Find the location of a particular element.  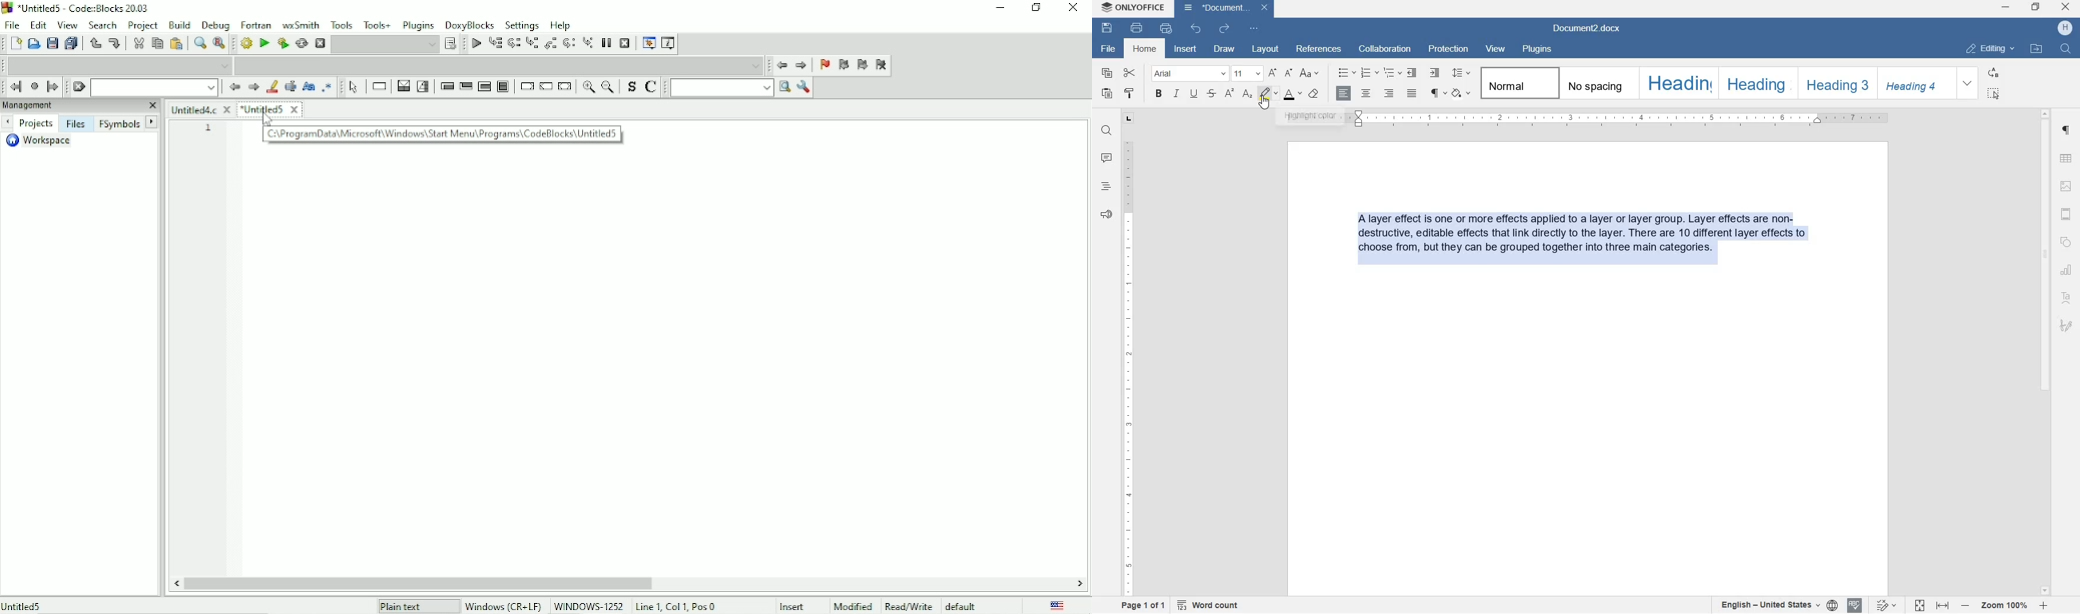

scrollbar is located at coordinates (2044, 352).